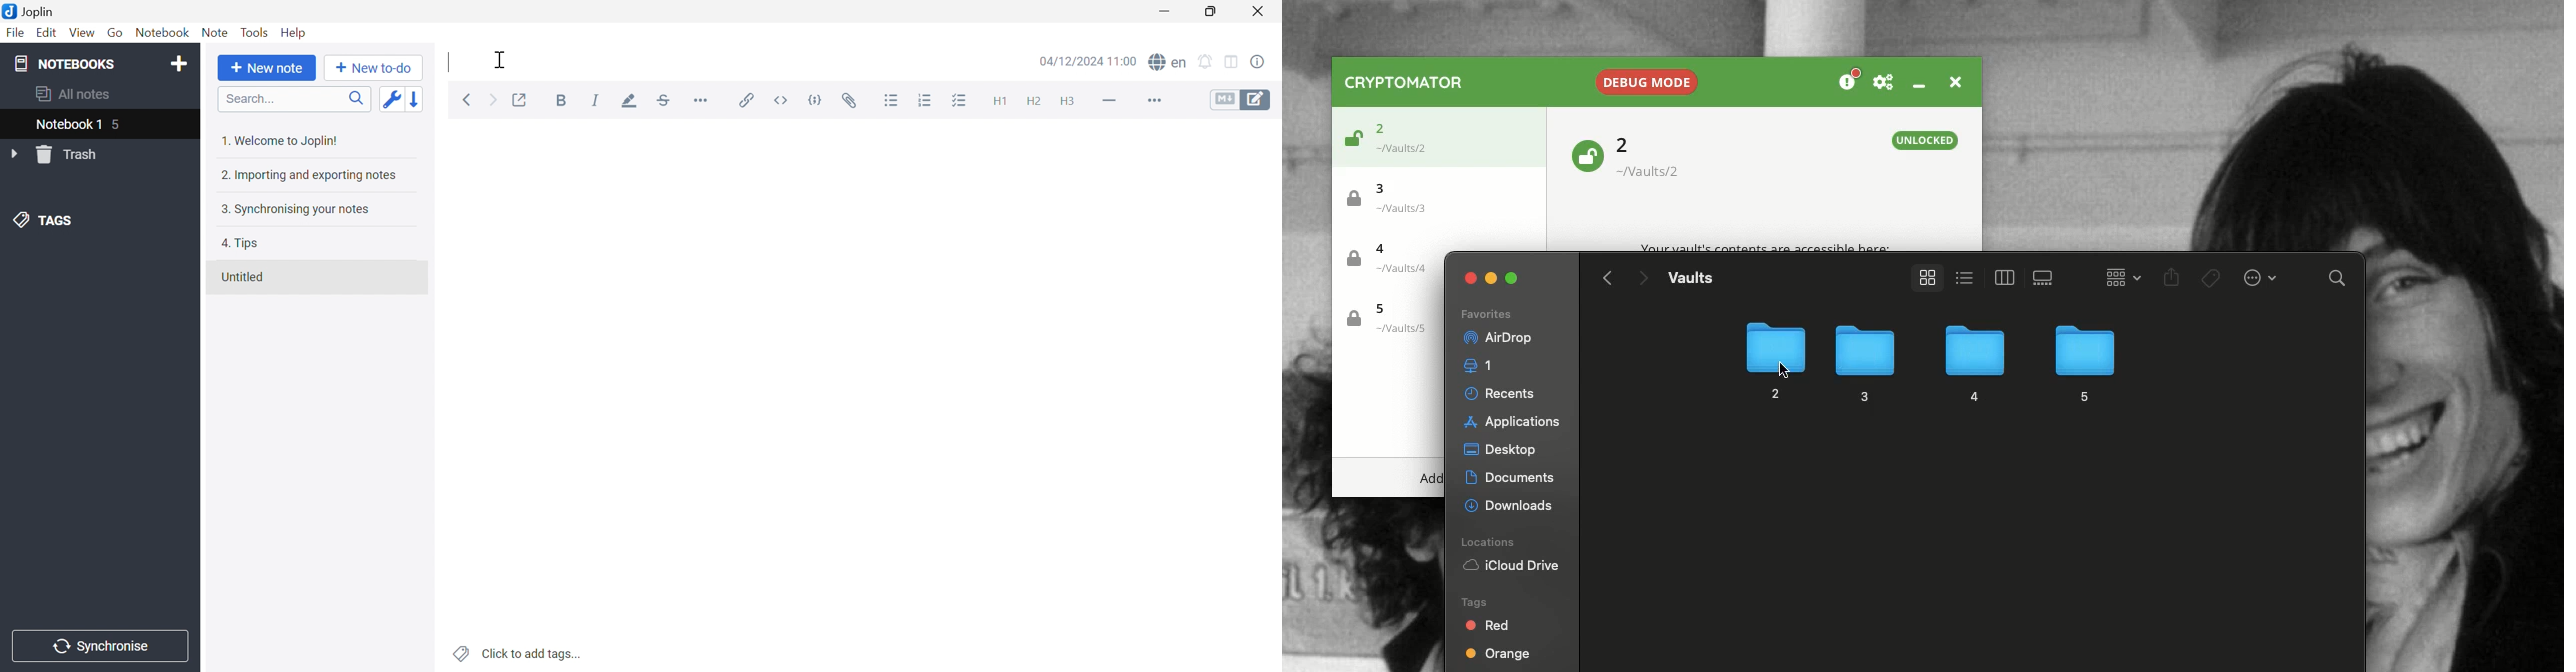 The width and height of the screenshot is (2576, 672). Describe the element at coordinates (2001, 277) in the screenshot. I see `View 2` at that location.